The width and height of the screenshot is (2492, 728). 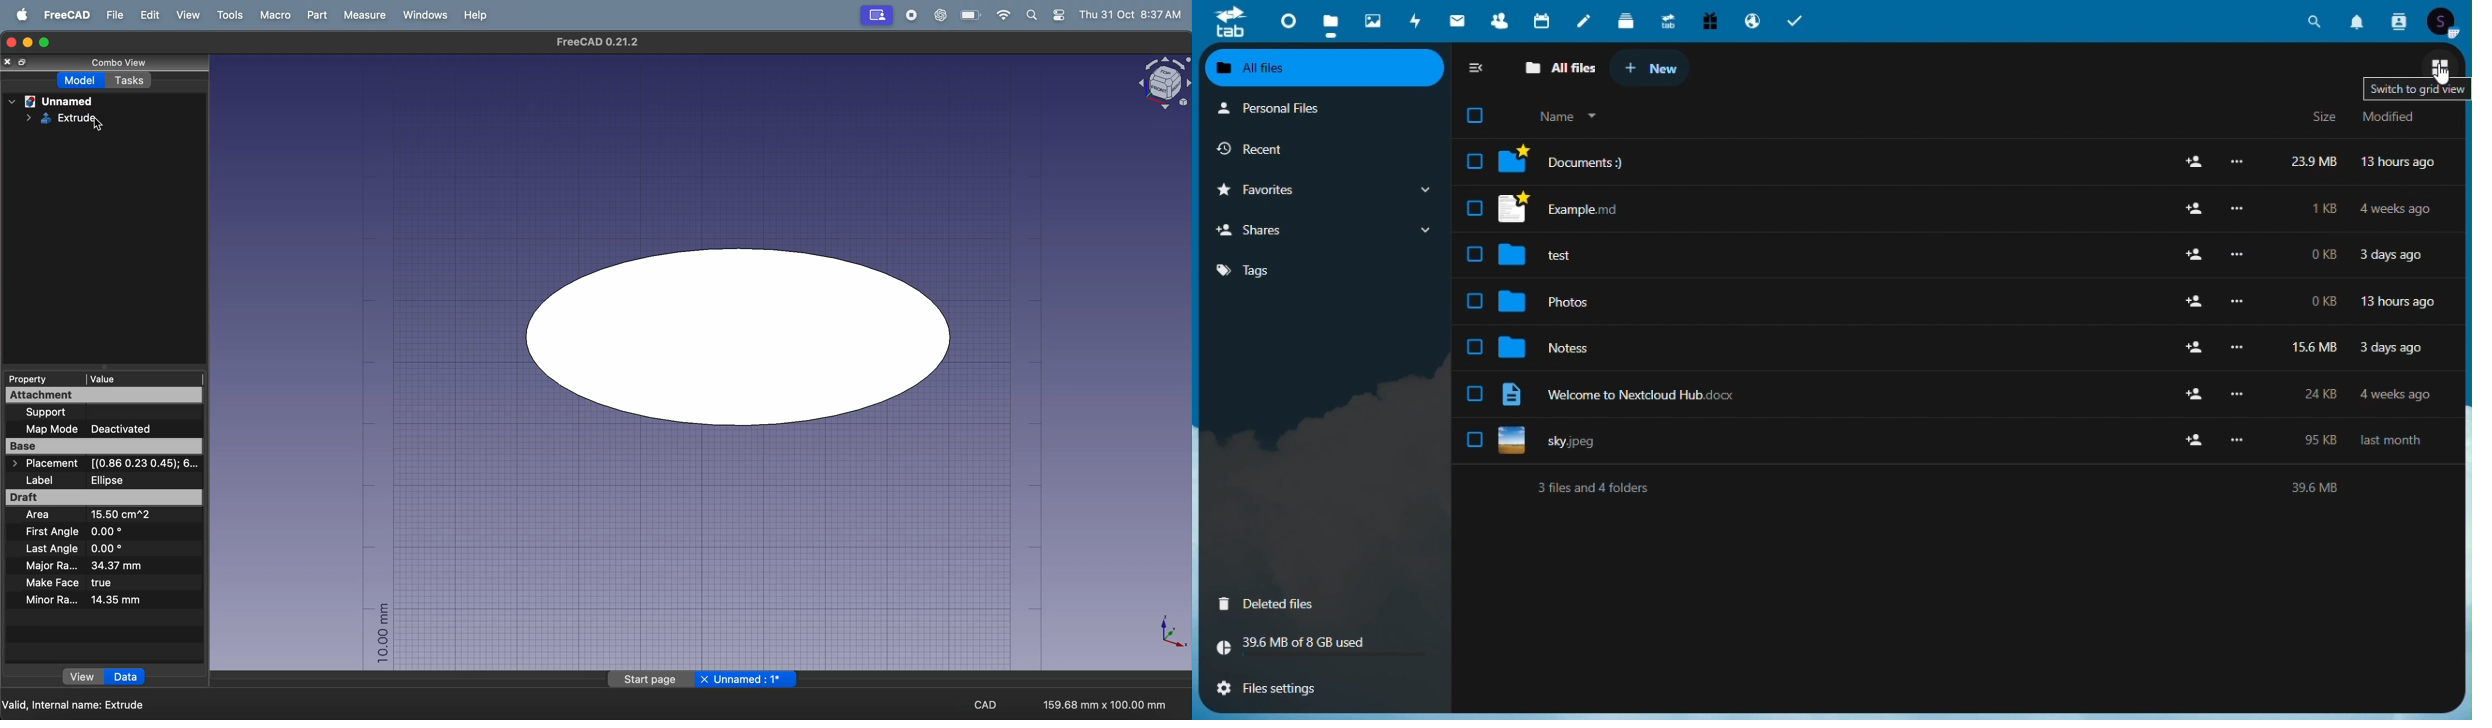 I want to click on Notifications, so click(x=2359, y=20).